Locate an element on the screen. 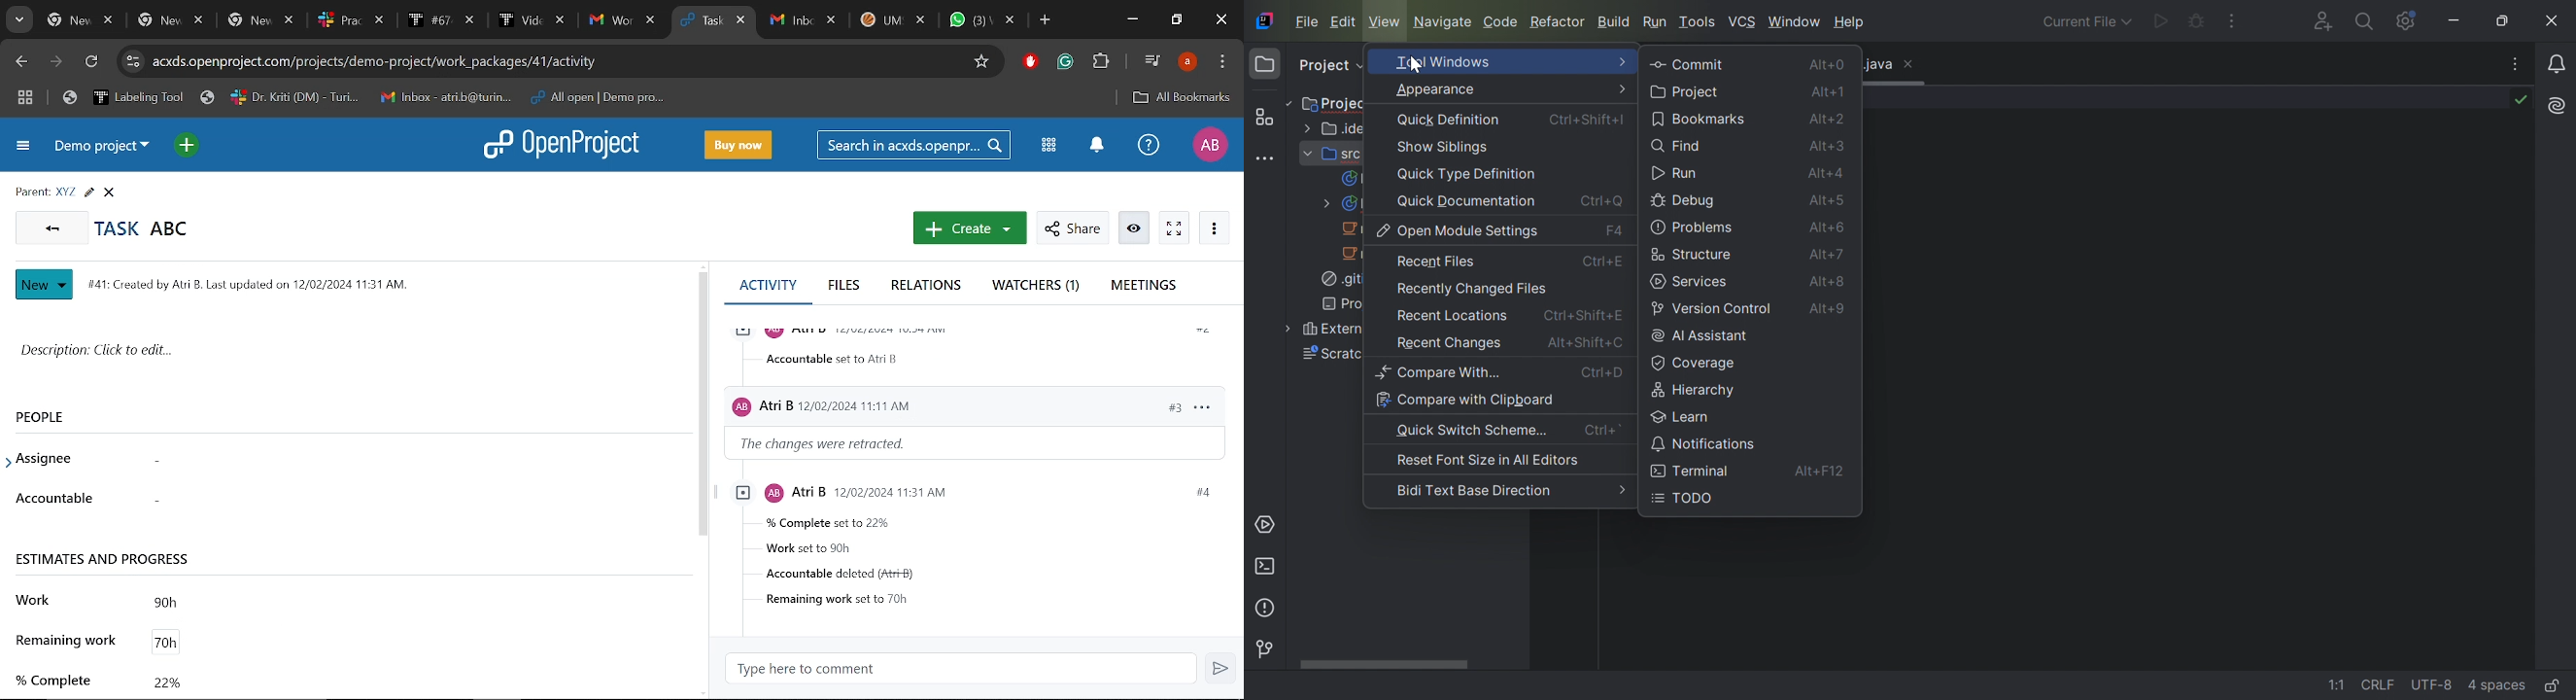 This screenshot has height=700, width=2576. Add/remove bookmark is located at coordinates (983, 59).